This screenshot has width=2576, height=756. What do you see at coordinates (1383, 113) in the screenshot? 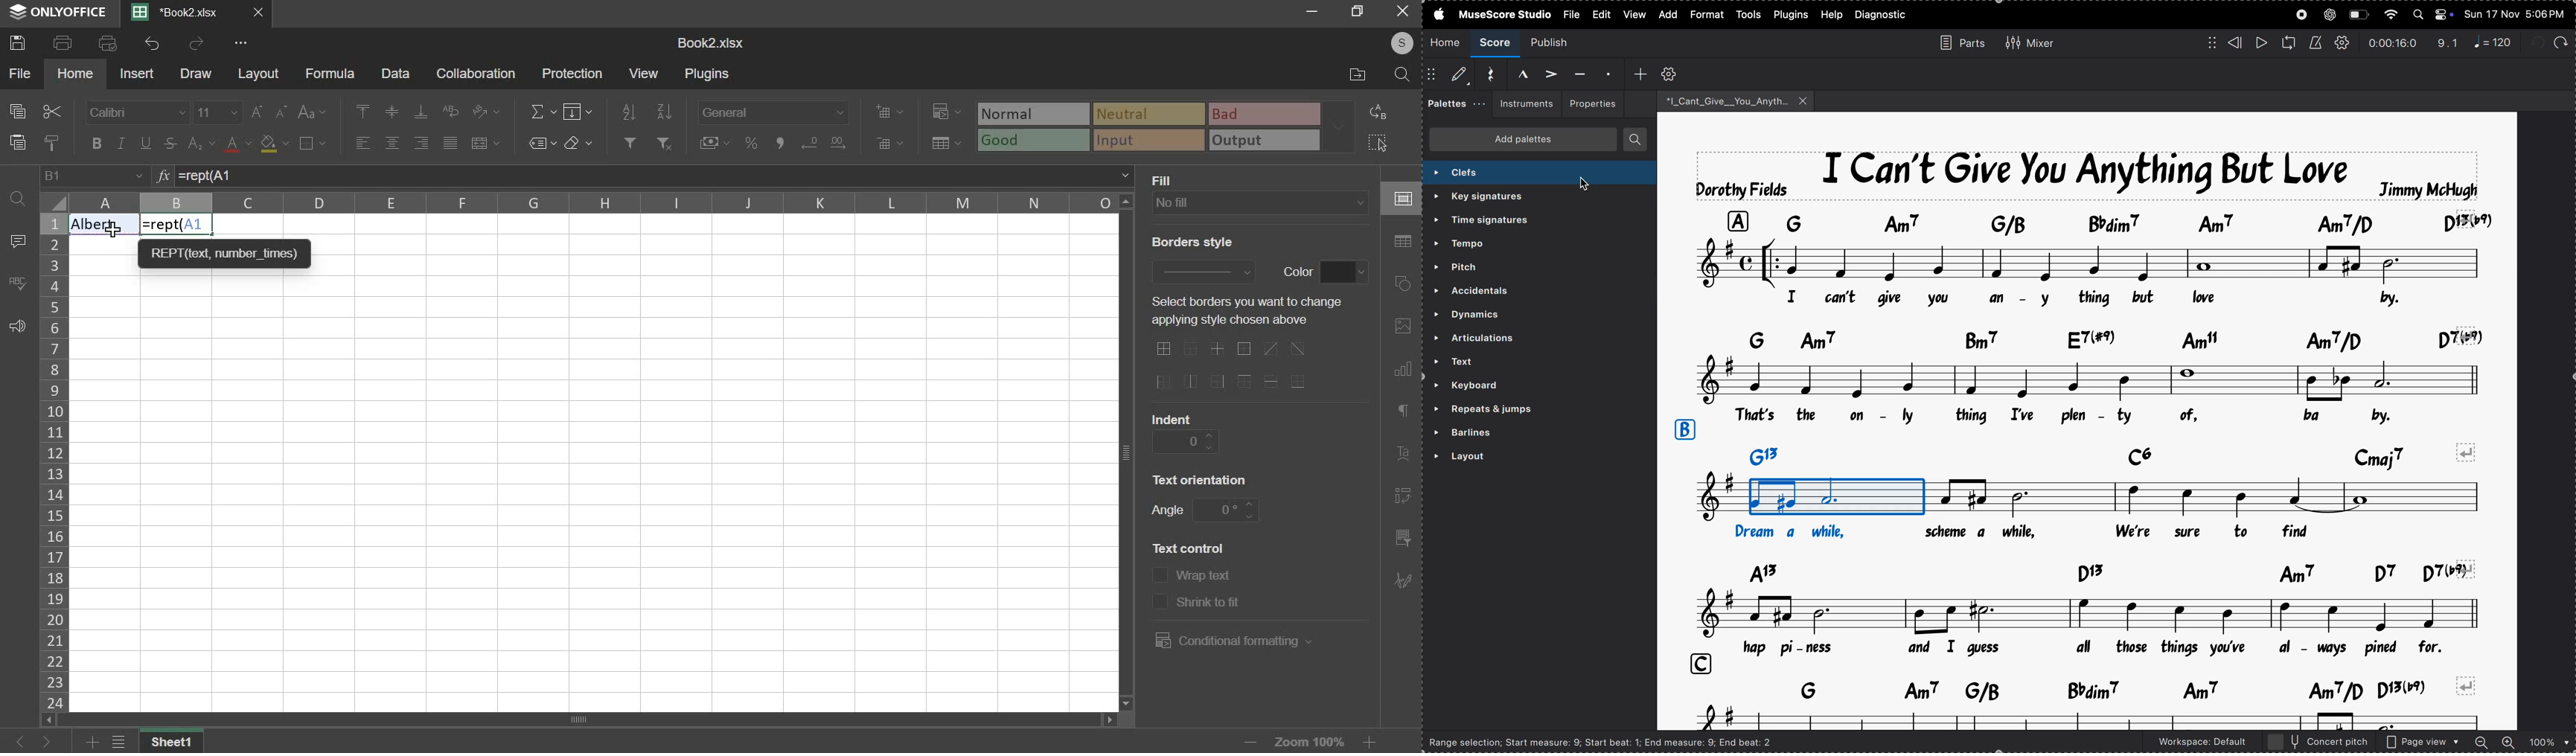
I see `replace` at bounding box center [1383, 113].